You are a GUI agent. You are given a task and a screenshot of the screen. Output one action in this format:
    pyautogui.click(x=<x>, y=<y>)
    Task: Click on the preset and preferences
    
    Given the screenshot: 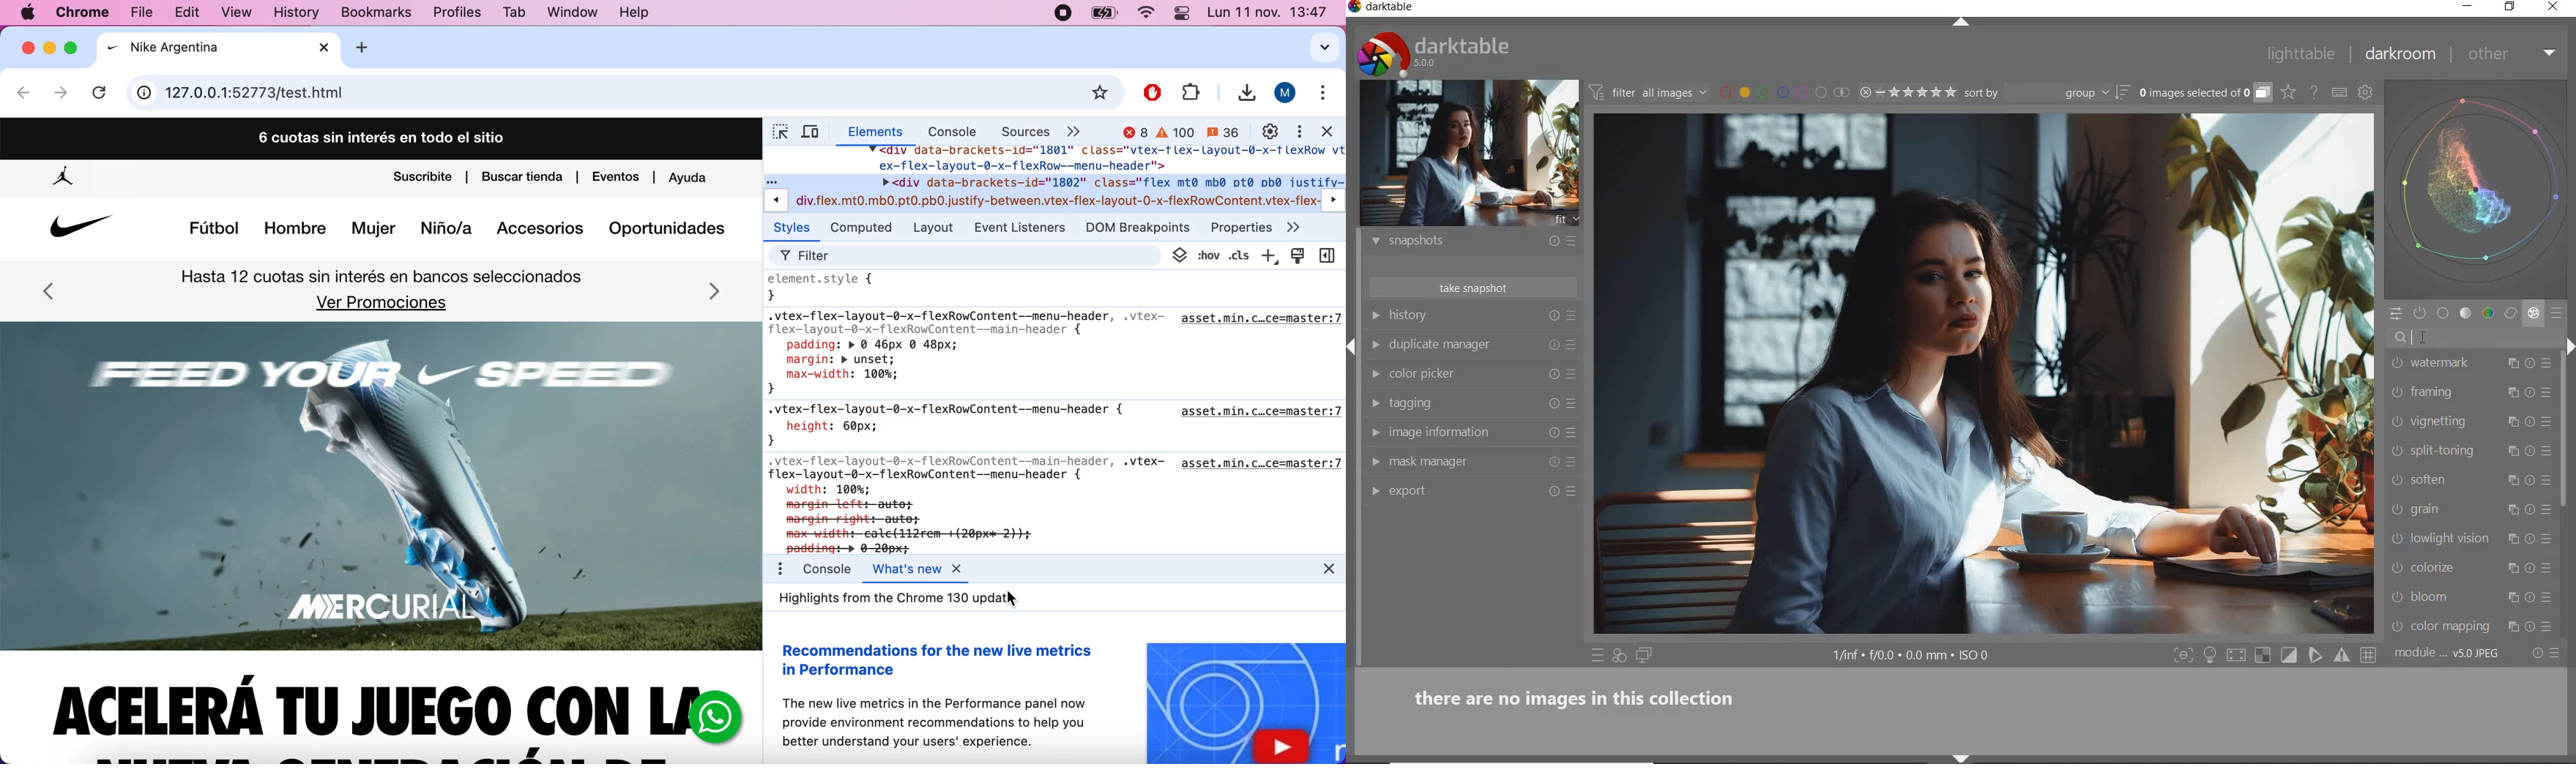 What is the action you would take?
    pyautogui.click(x=2549, y=510)
    